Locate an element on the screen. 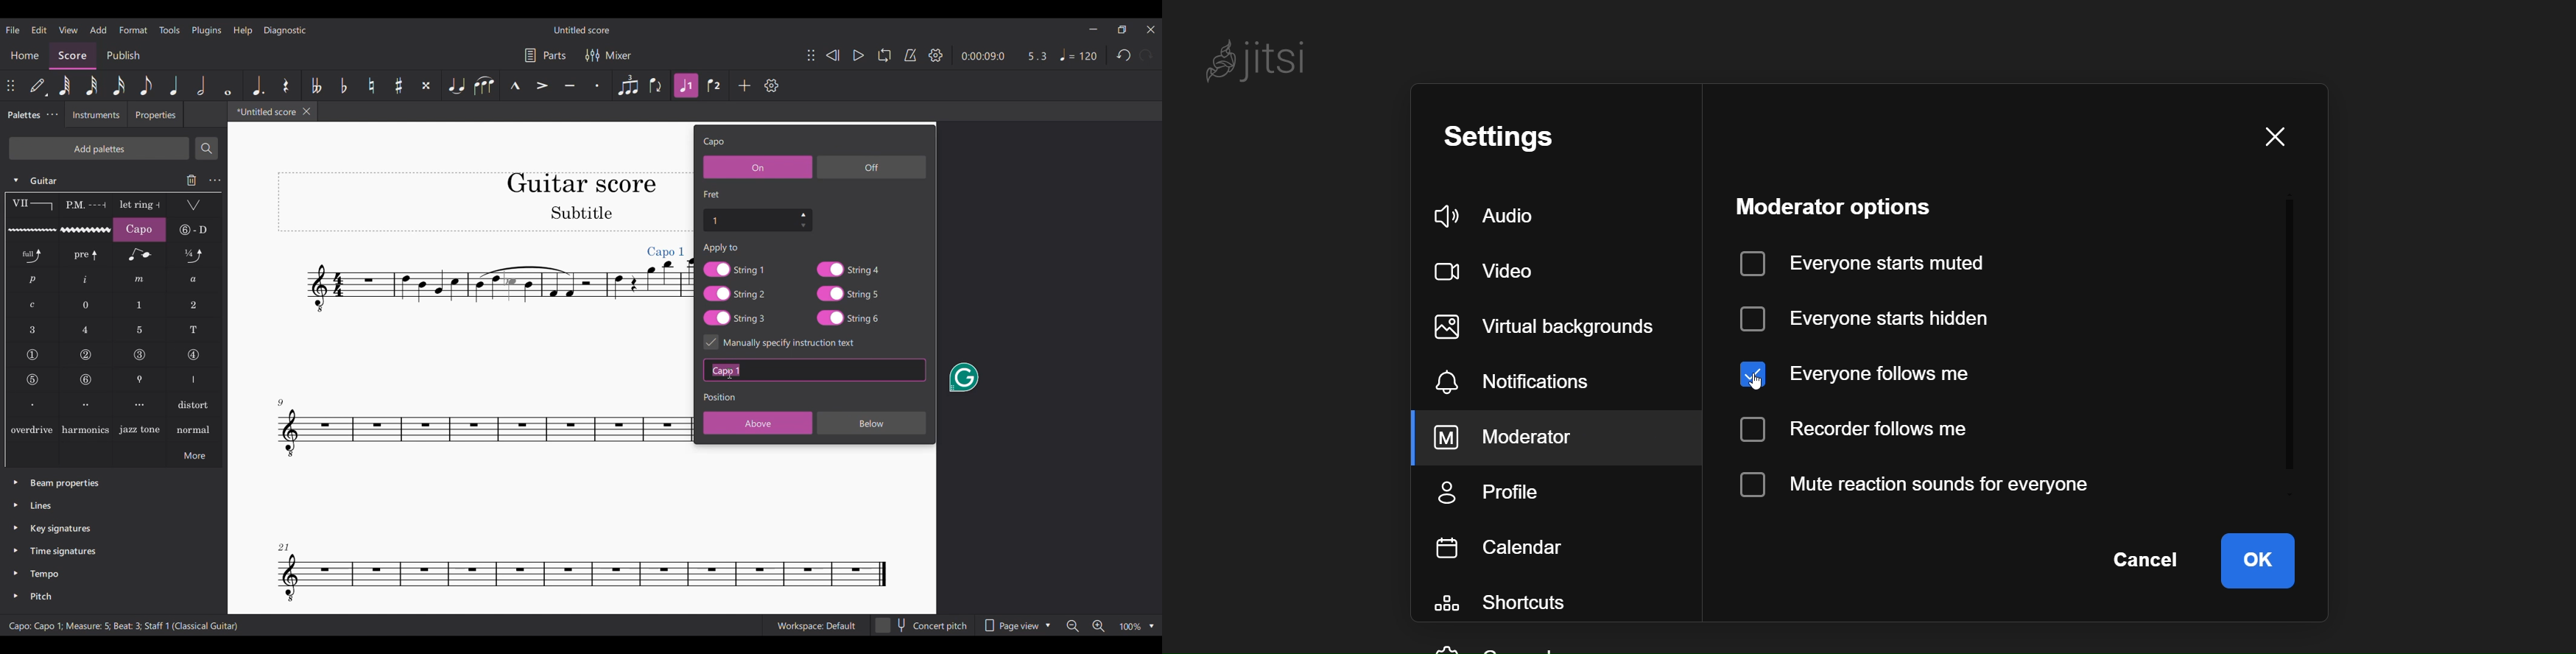 Image resolution: width=2576 pixels, height=672 pixels. Format menu is located at coordinates (133, 30).